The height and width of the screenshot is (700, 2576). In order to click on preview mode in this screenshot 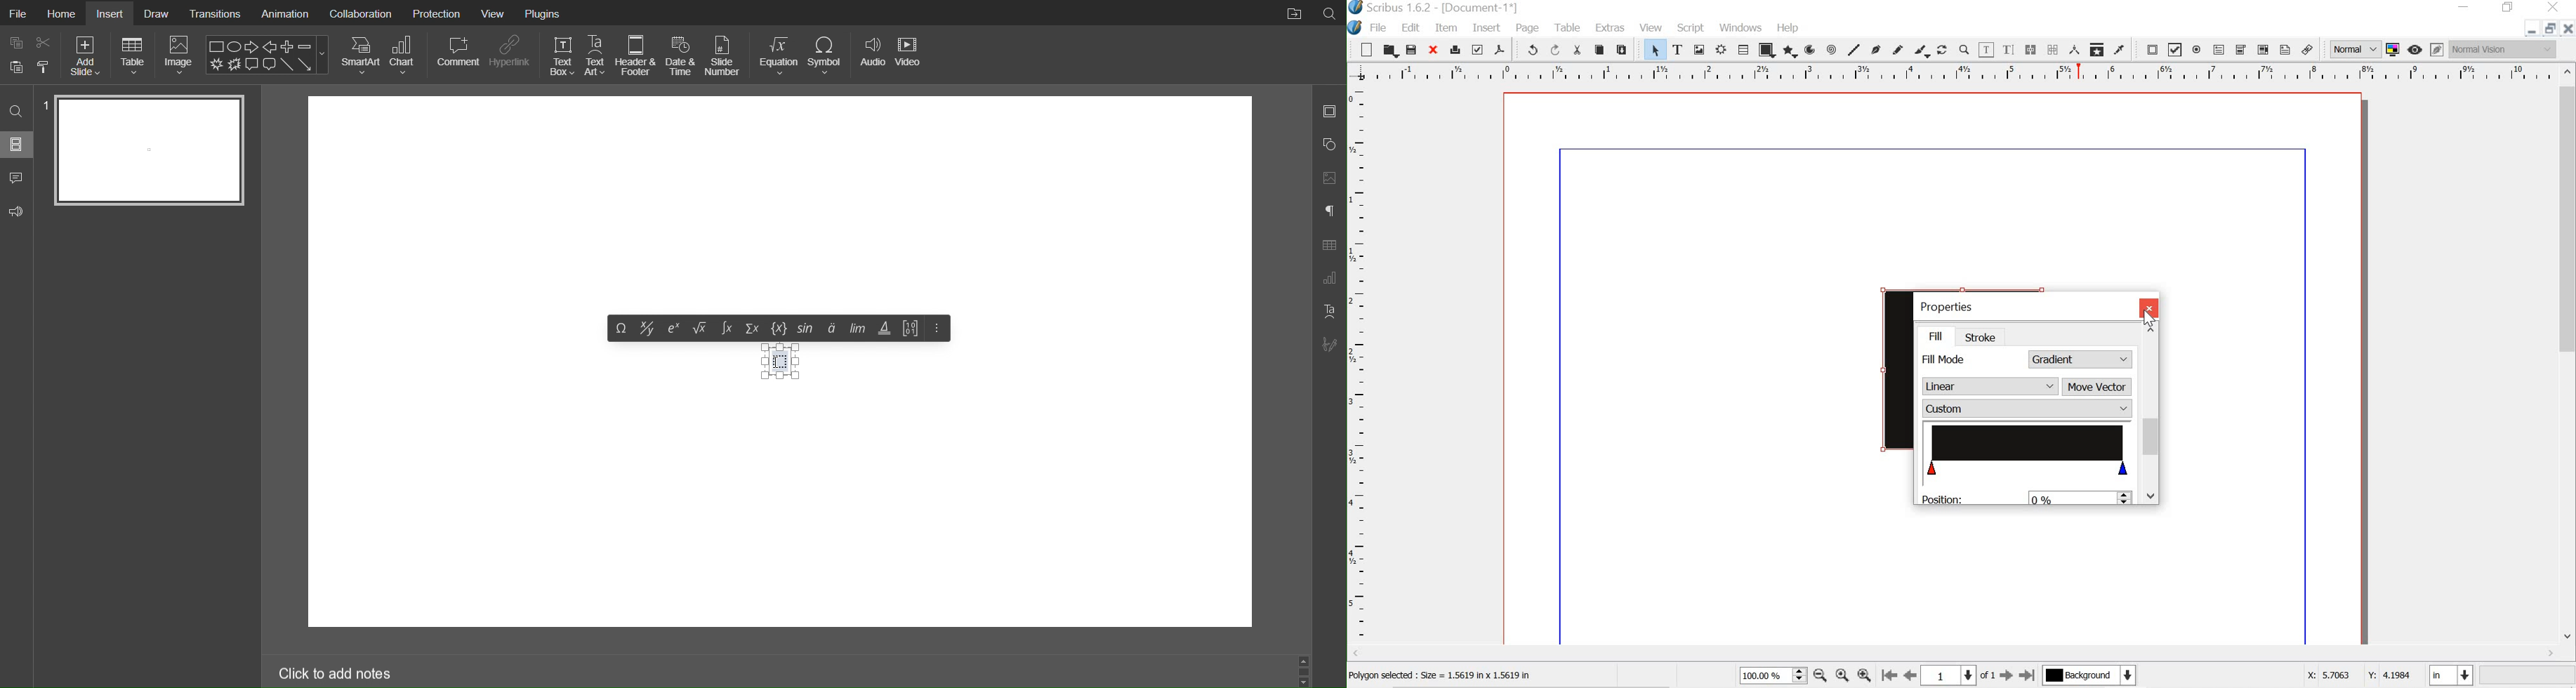, I will do `click(2417, 50)`.